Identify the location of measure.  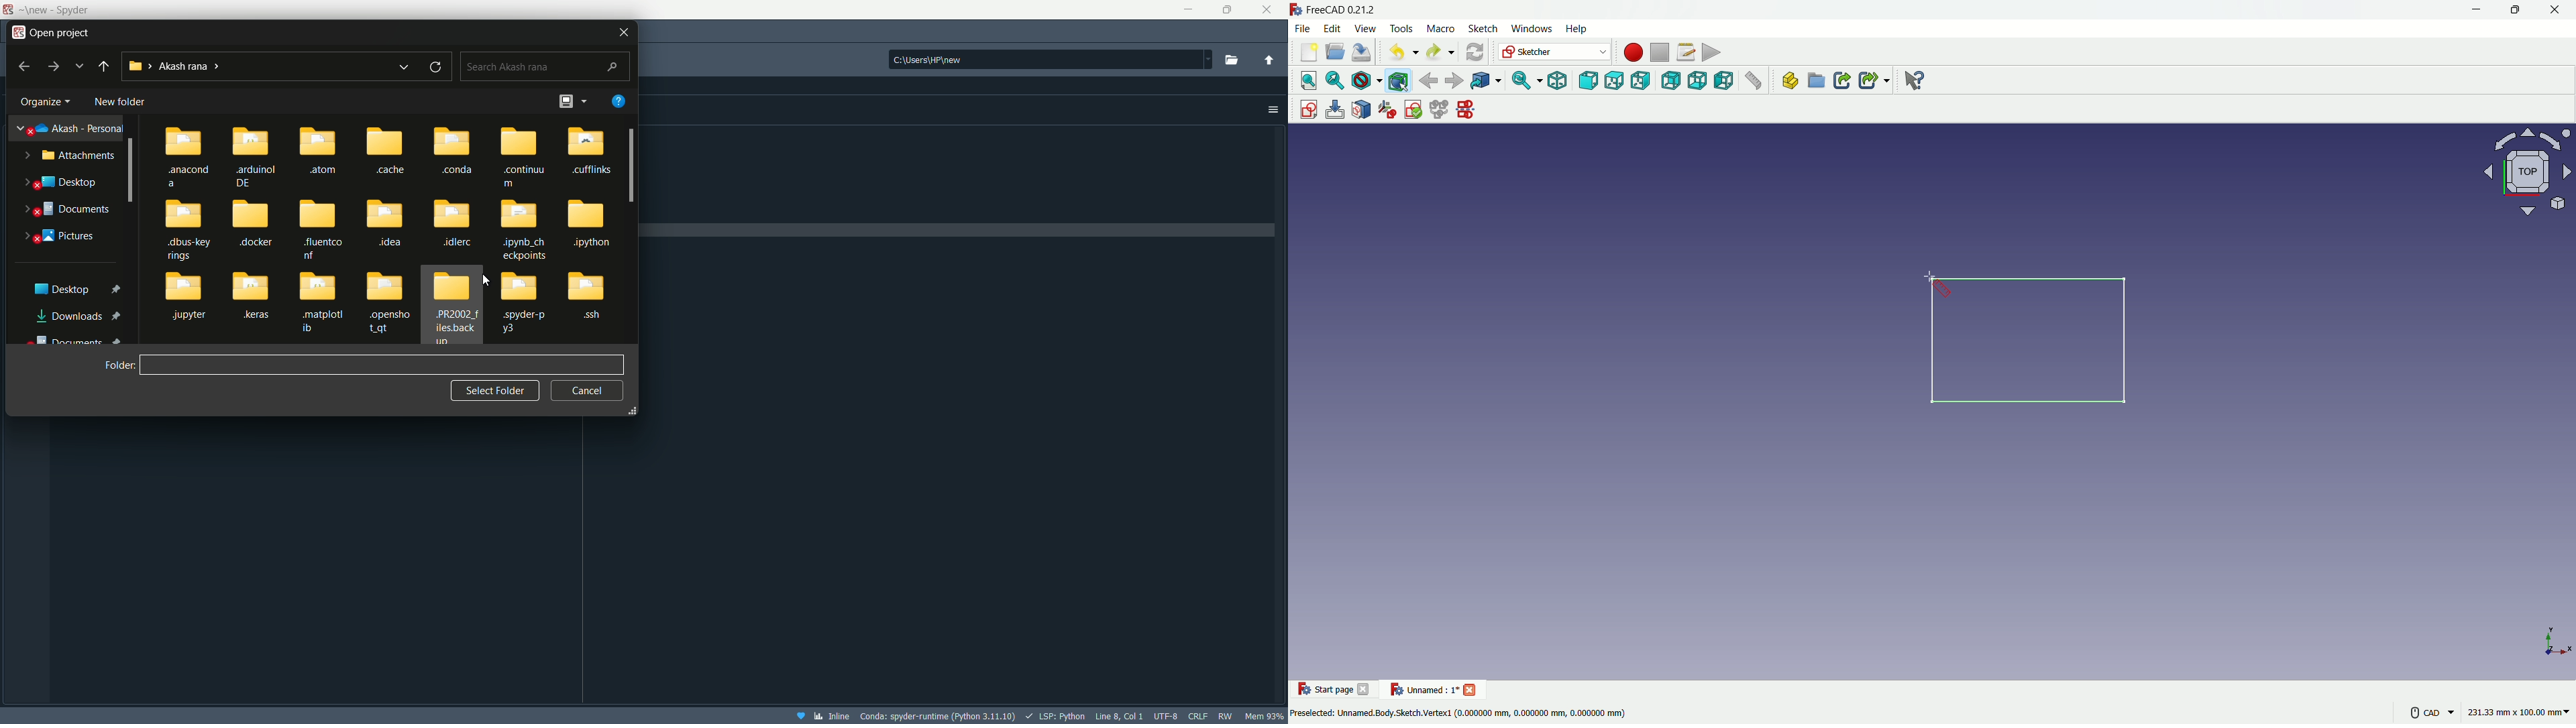
(1755, 82).